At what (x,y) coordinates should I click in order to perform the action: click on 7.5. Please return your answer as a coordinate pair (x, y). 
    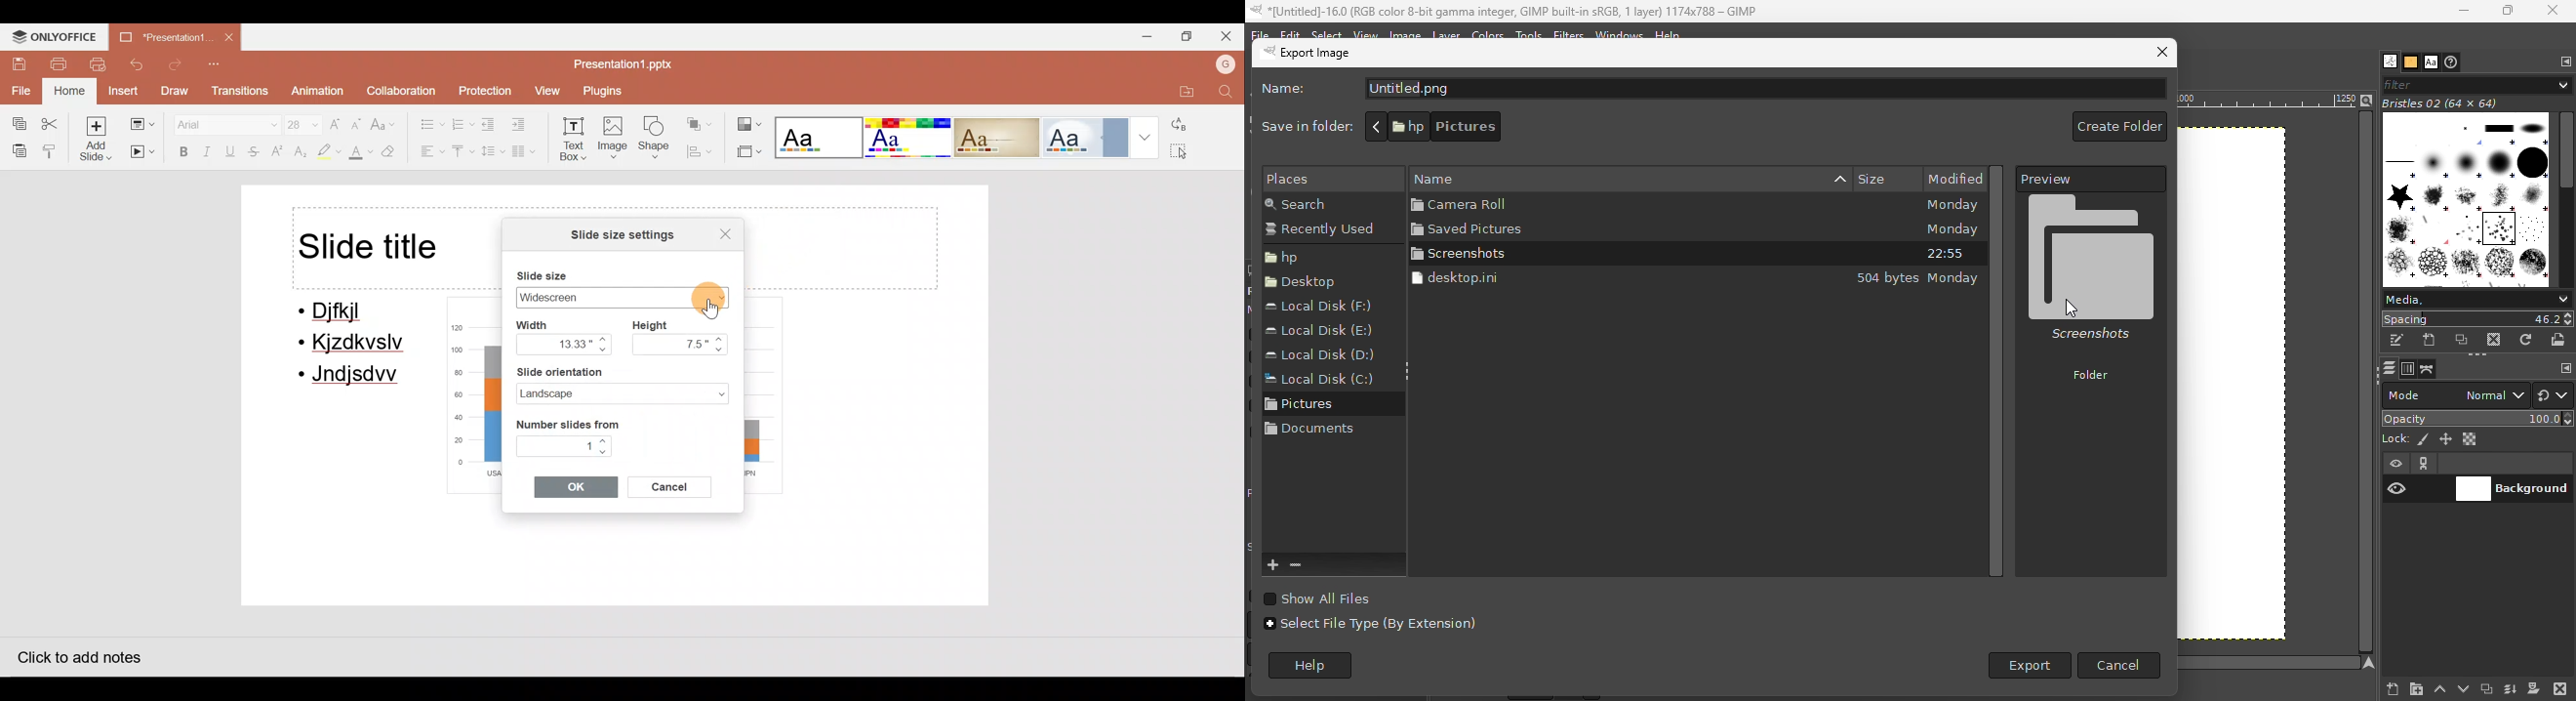
    Looking at the image, I should click on (673, 343).